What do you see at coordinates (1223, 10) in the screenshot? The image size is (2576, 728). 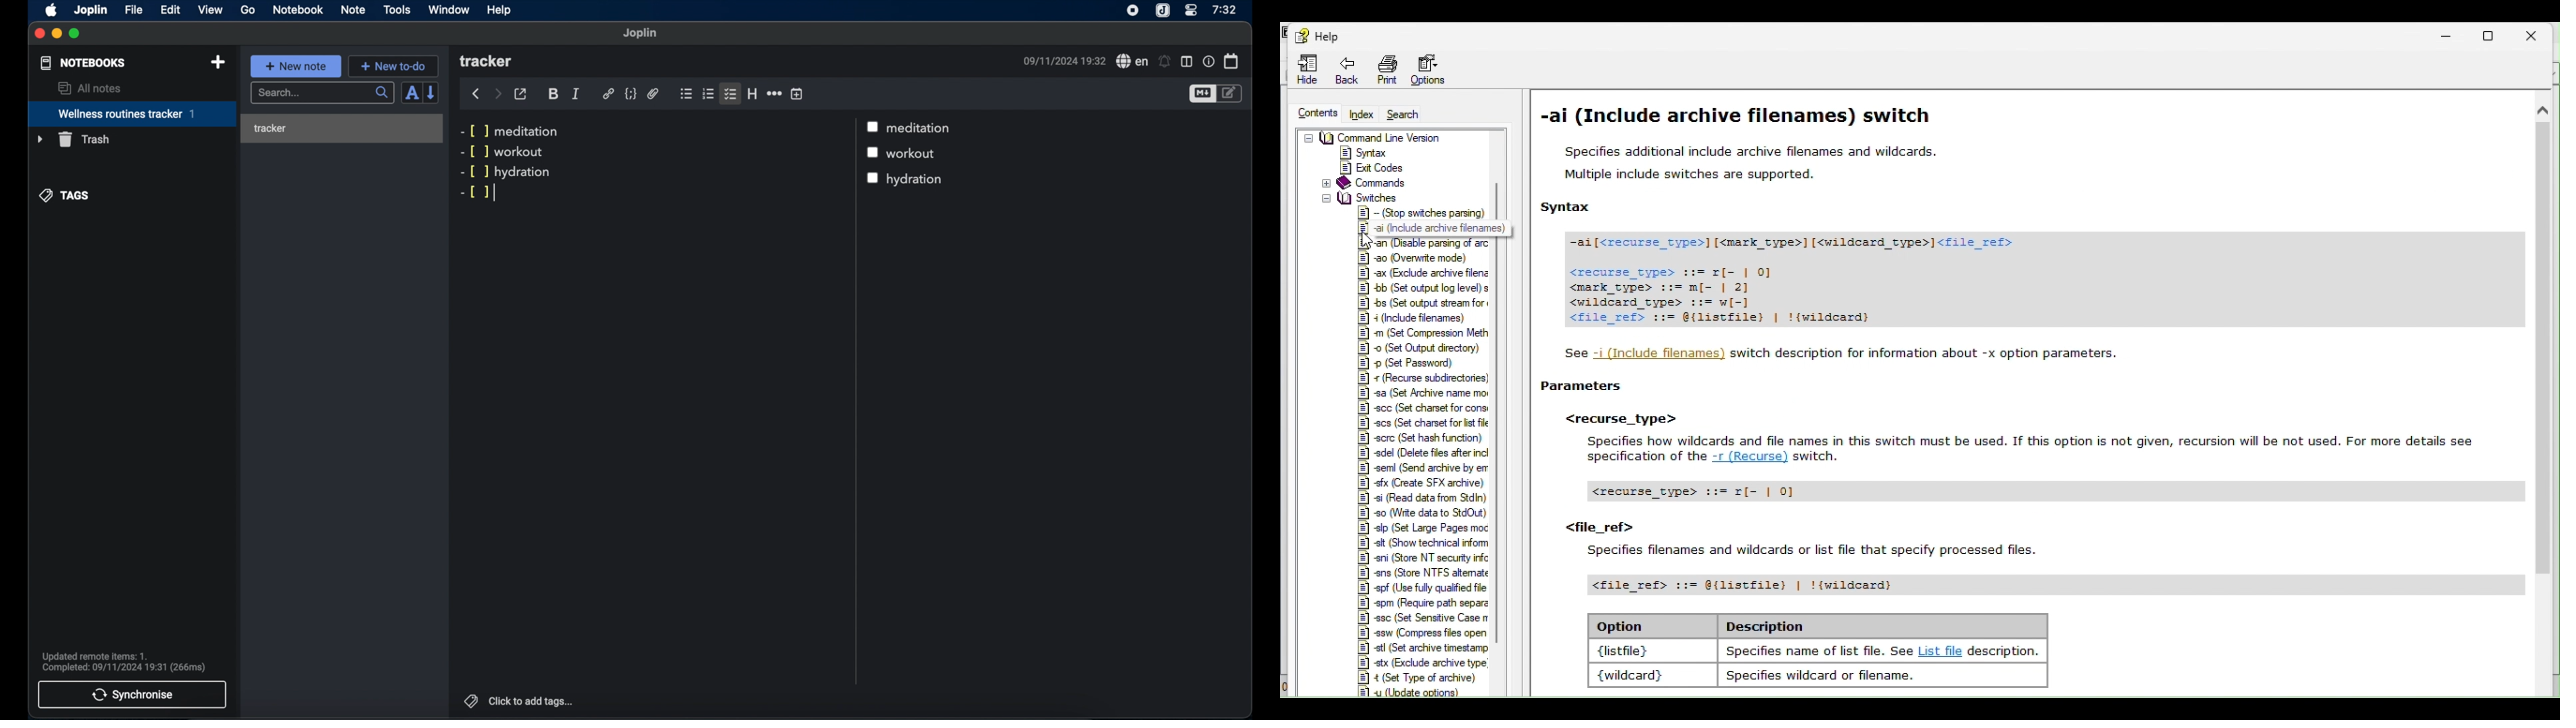 I see `7:32` at bounding box center [1223, 10].